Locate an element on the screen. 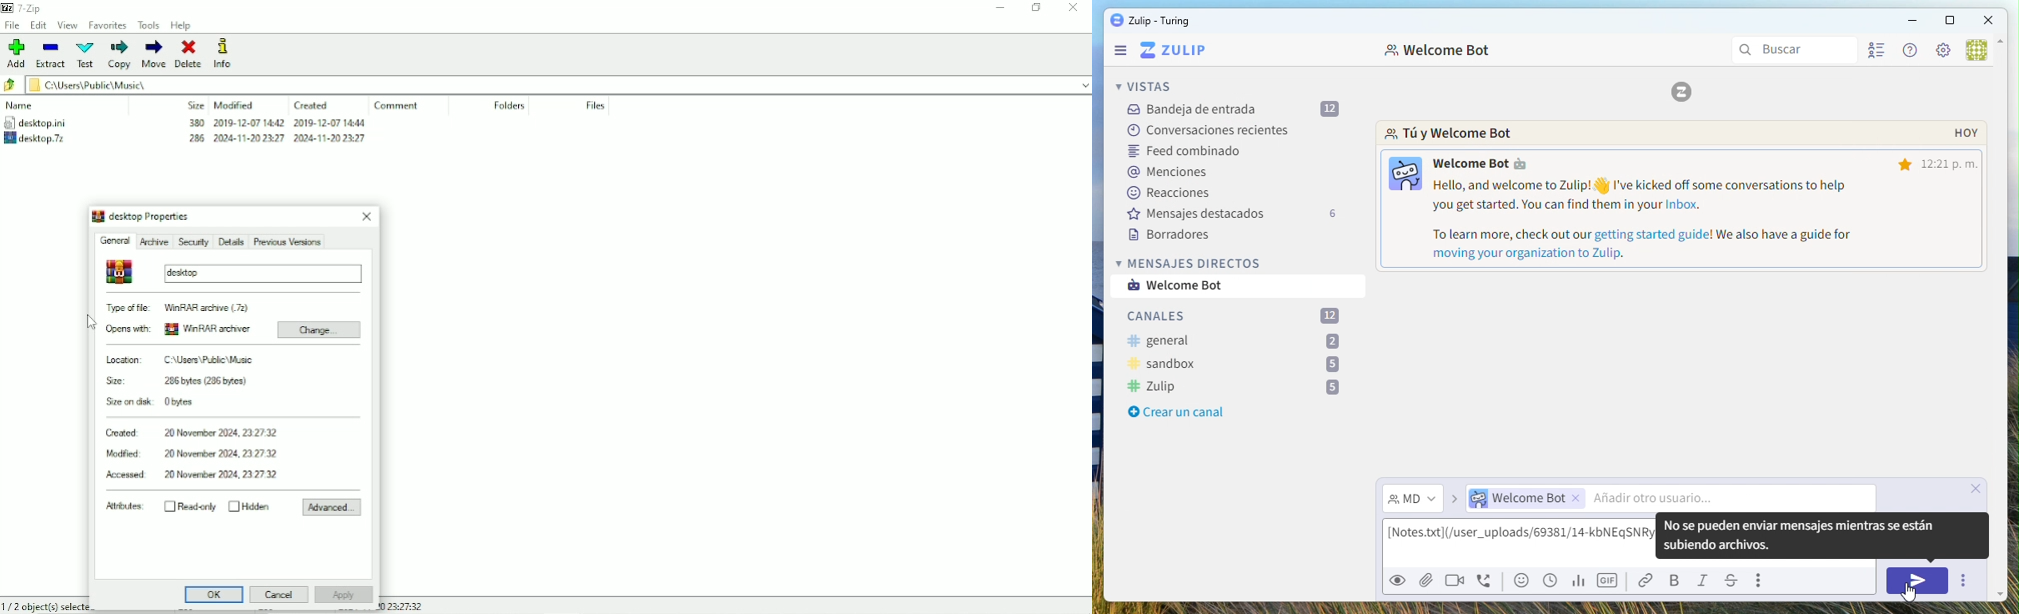 The height and width of the screenshot is (616, 2044). Chat name is located at coordinates (1440, 52).